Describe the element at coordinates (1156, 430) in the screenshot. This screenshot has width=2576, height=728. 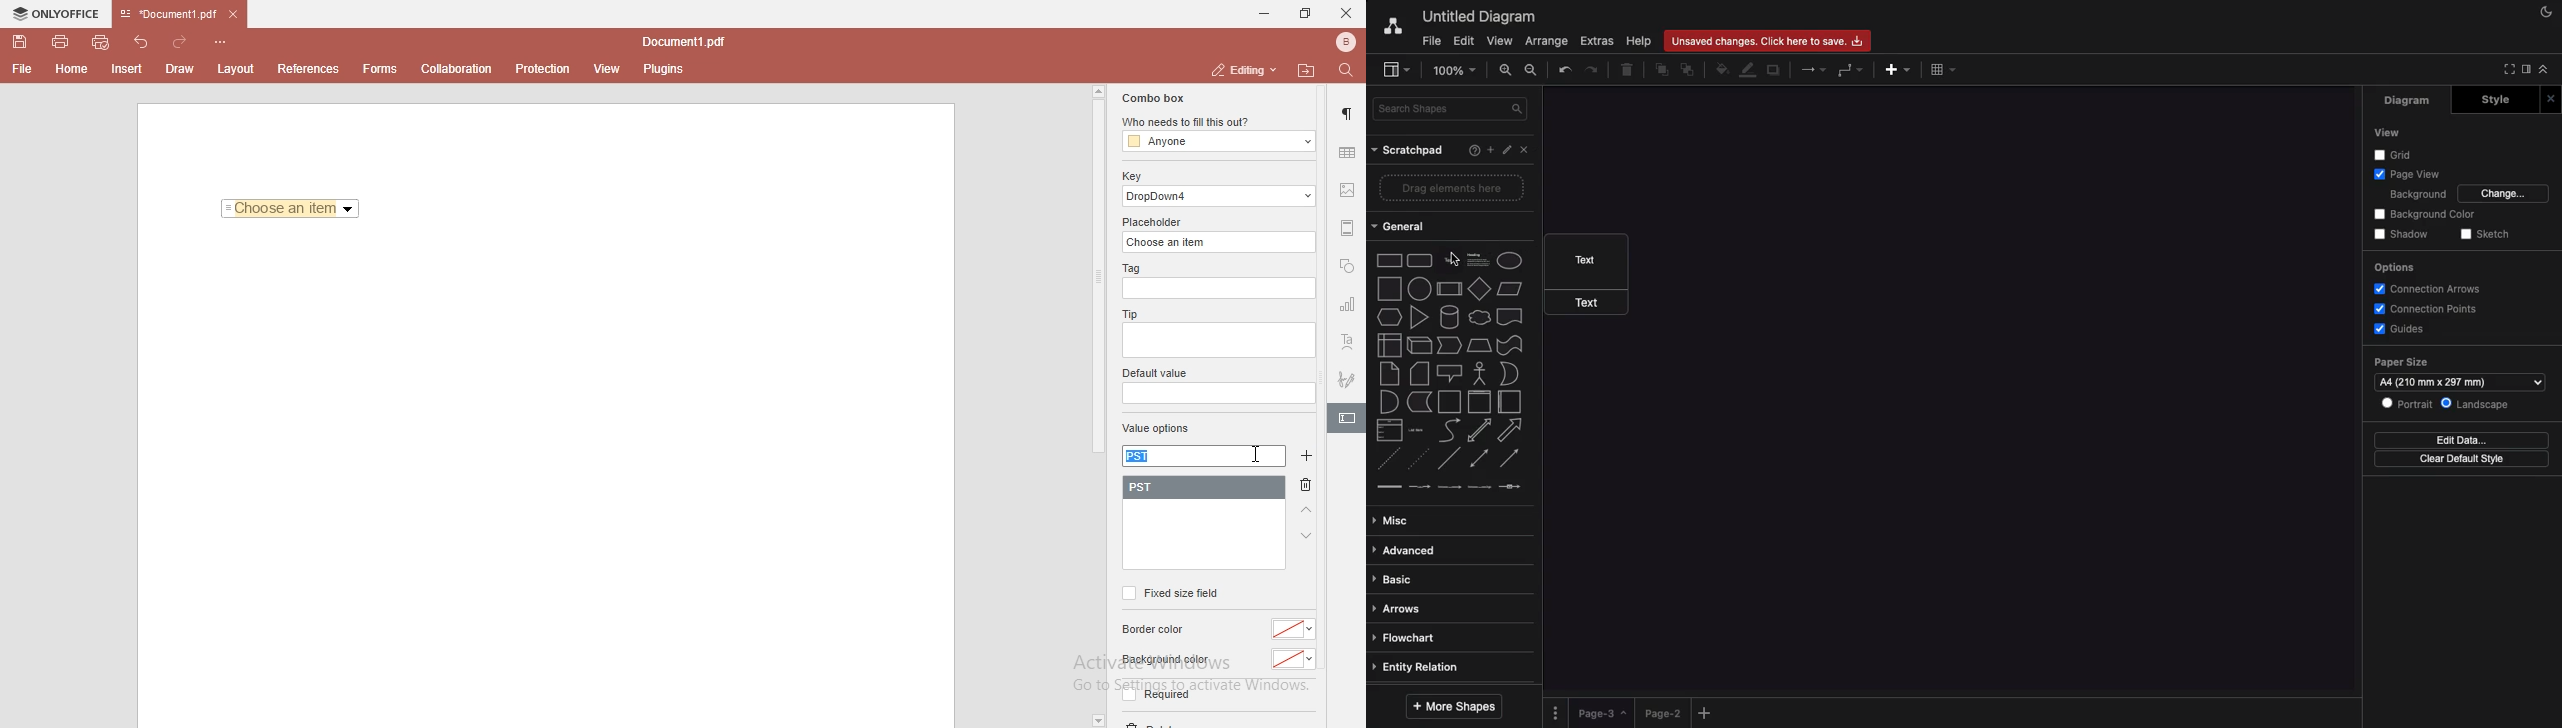
I see `value options` at that location.